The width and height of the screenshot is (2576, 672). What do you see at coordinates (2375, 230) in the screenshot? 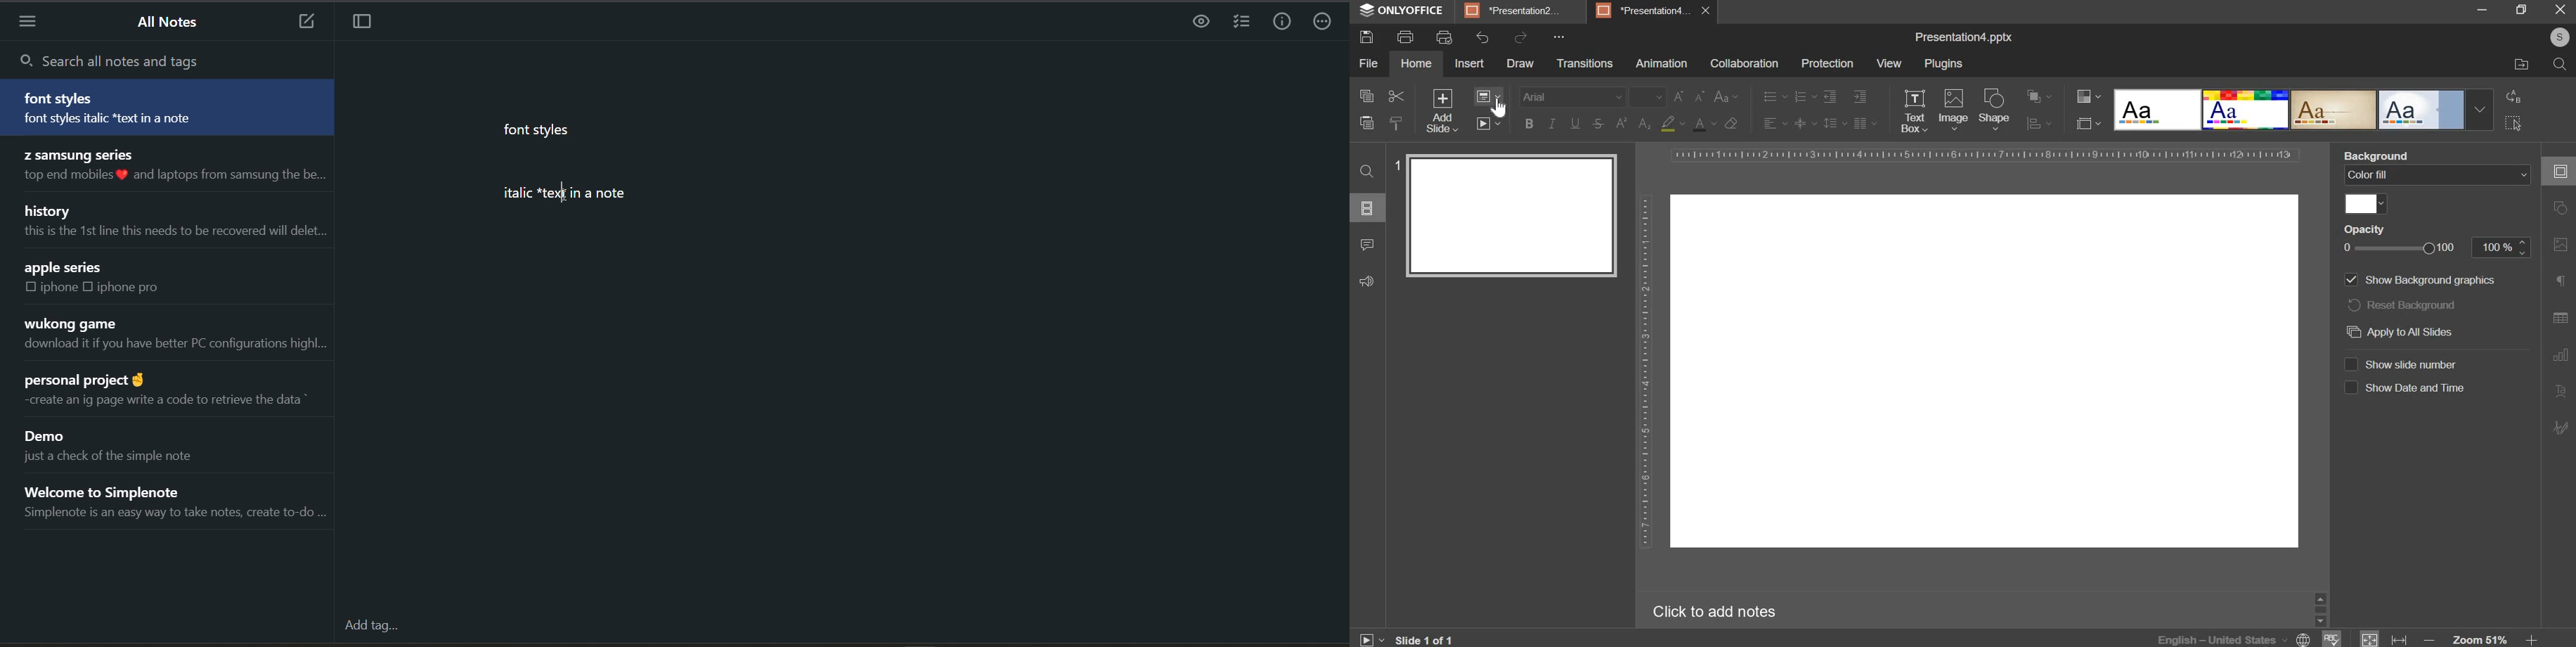
I see `opacity` at bounding box center [2375, 230].